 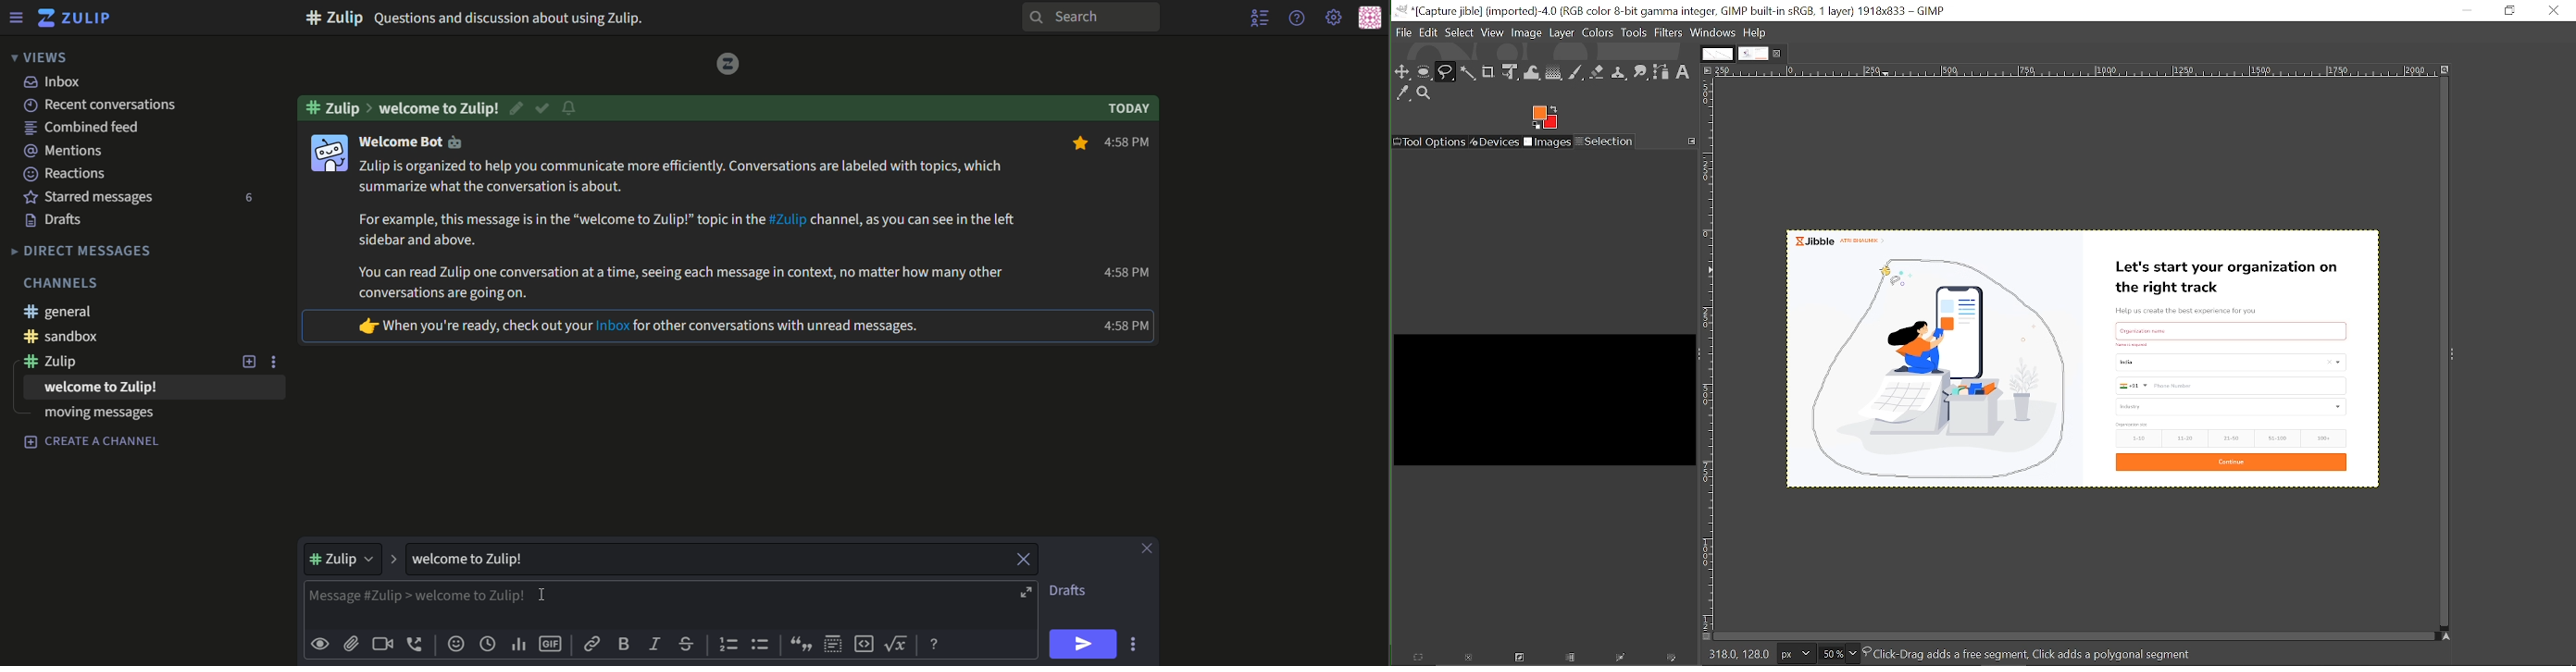 I want to click on search bar, so click(x=1088, y=17).